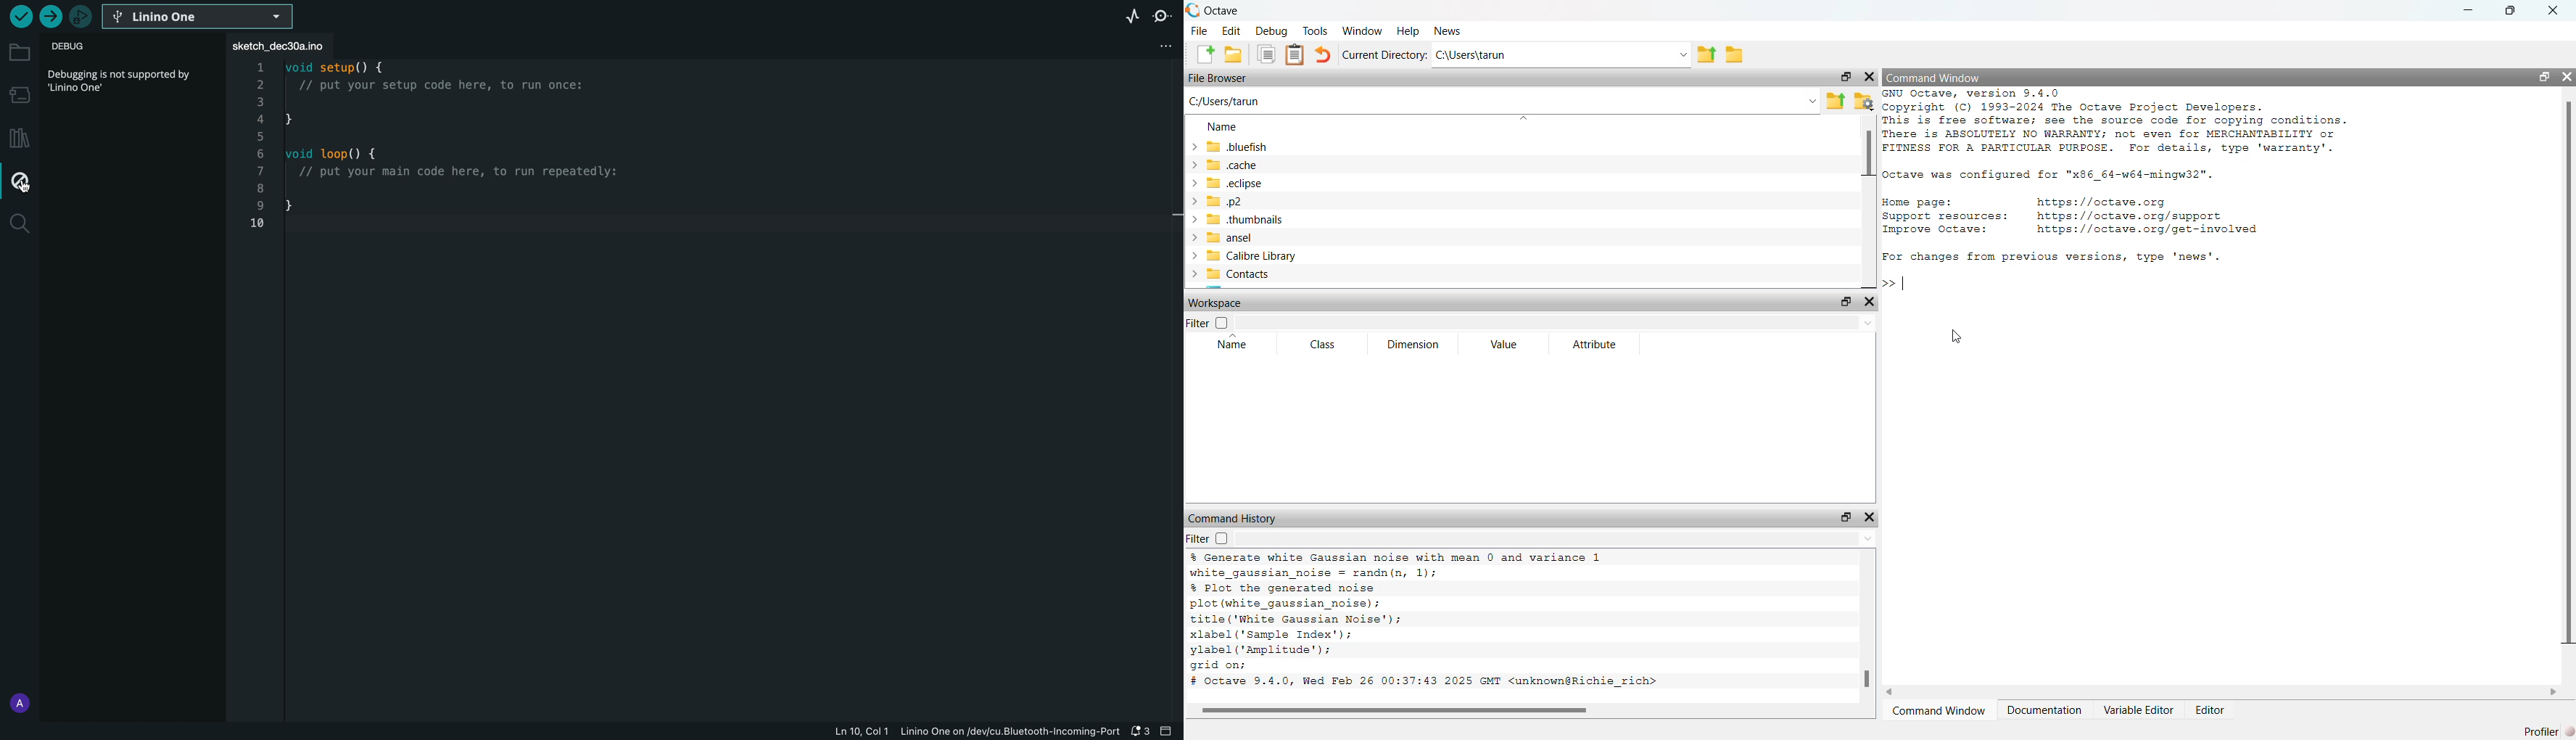 This screenshot has height=756, width=2576. What do you see at coordinates (1204, 54) in the screenshot?
I see `create new` at bounding box center [1204, 54].